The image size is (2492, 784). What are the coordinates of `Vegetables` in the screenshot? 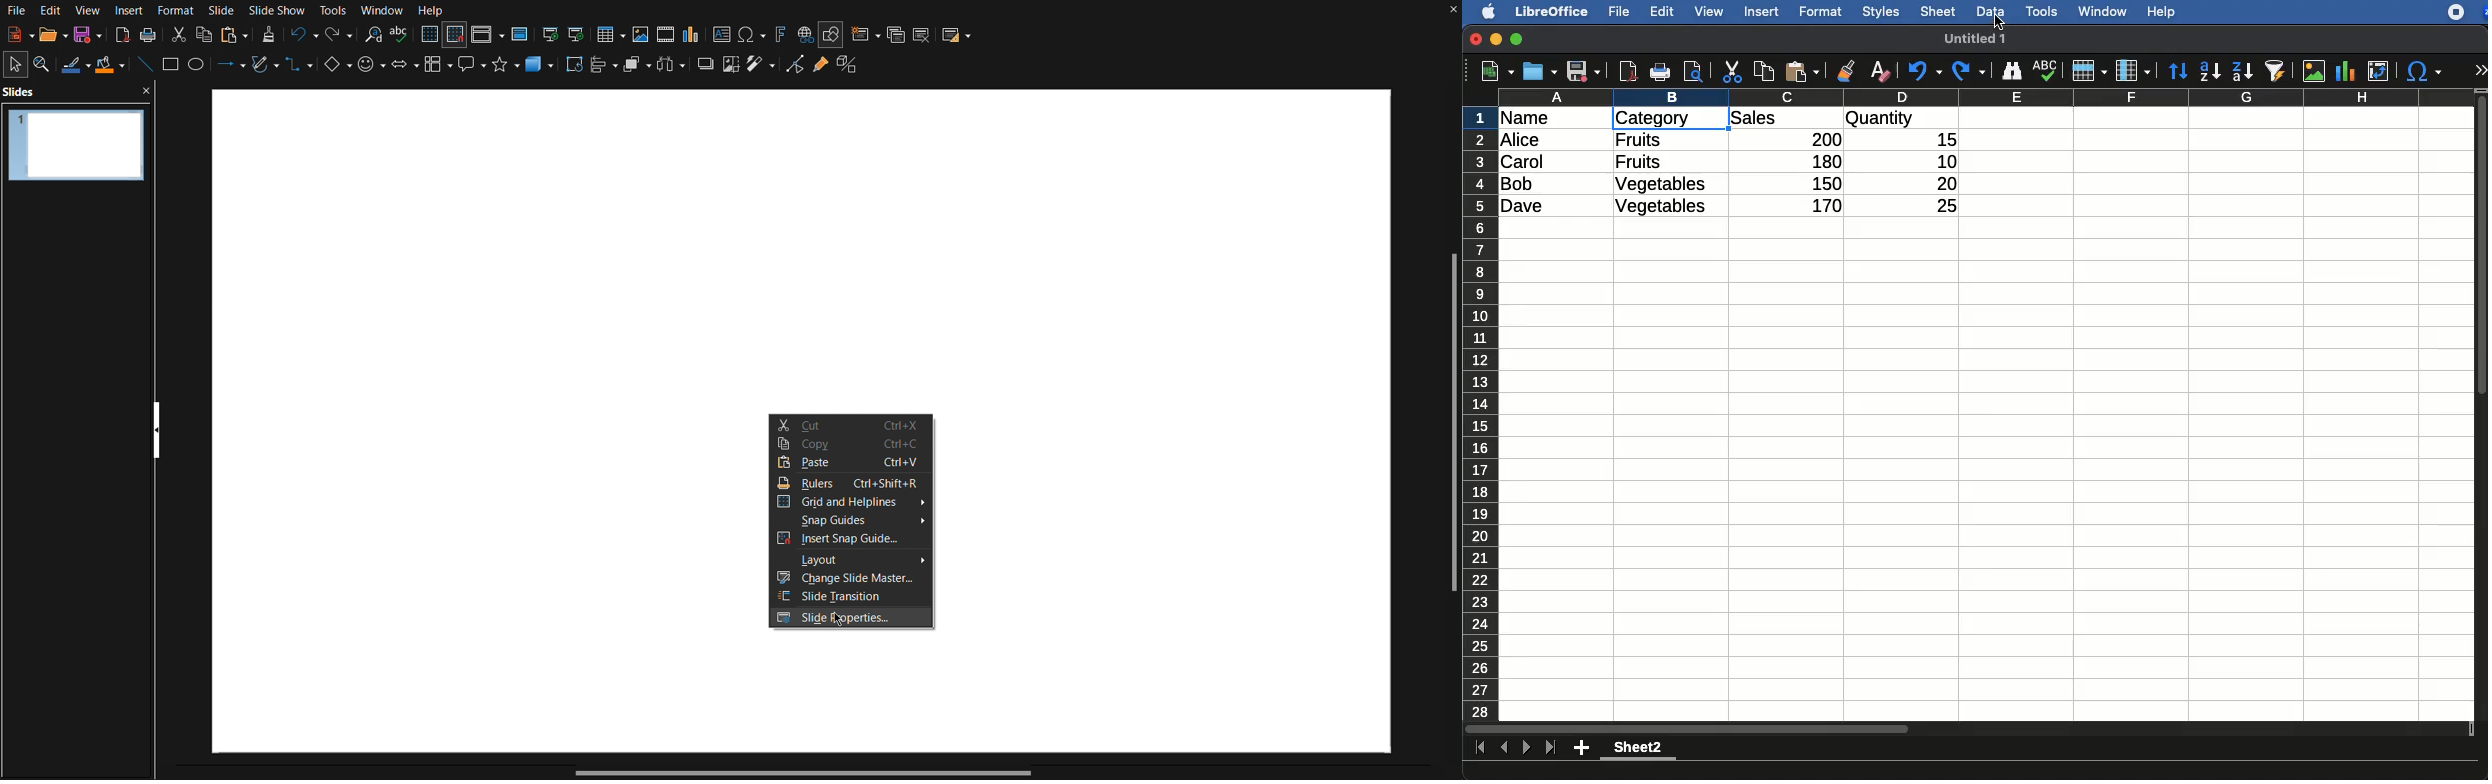 It's located at (1662, 185).